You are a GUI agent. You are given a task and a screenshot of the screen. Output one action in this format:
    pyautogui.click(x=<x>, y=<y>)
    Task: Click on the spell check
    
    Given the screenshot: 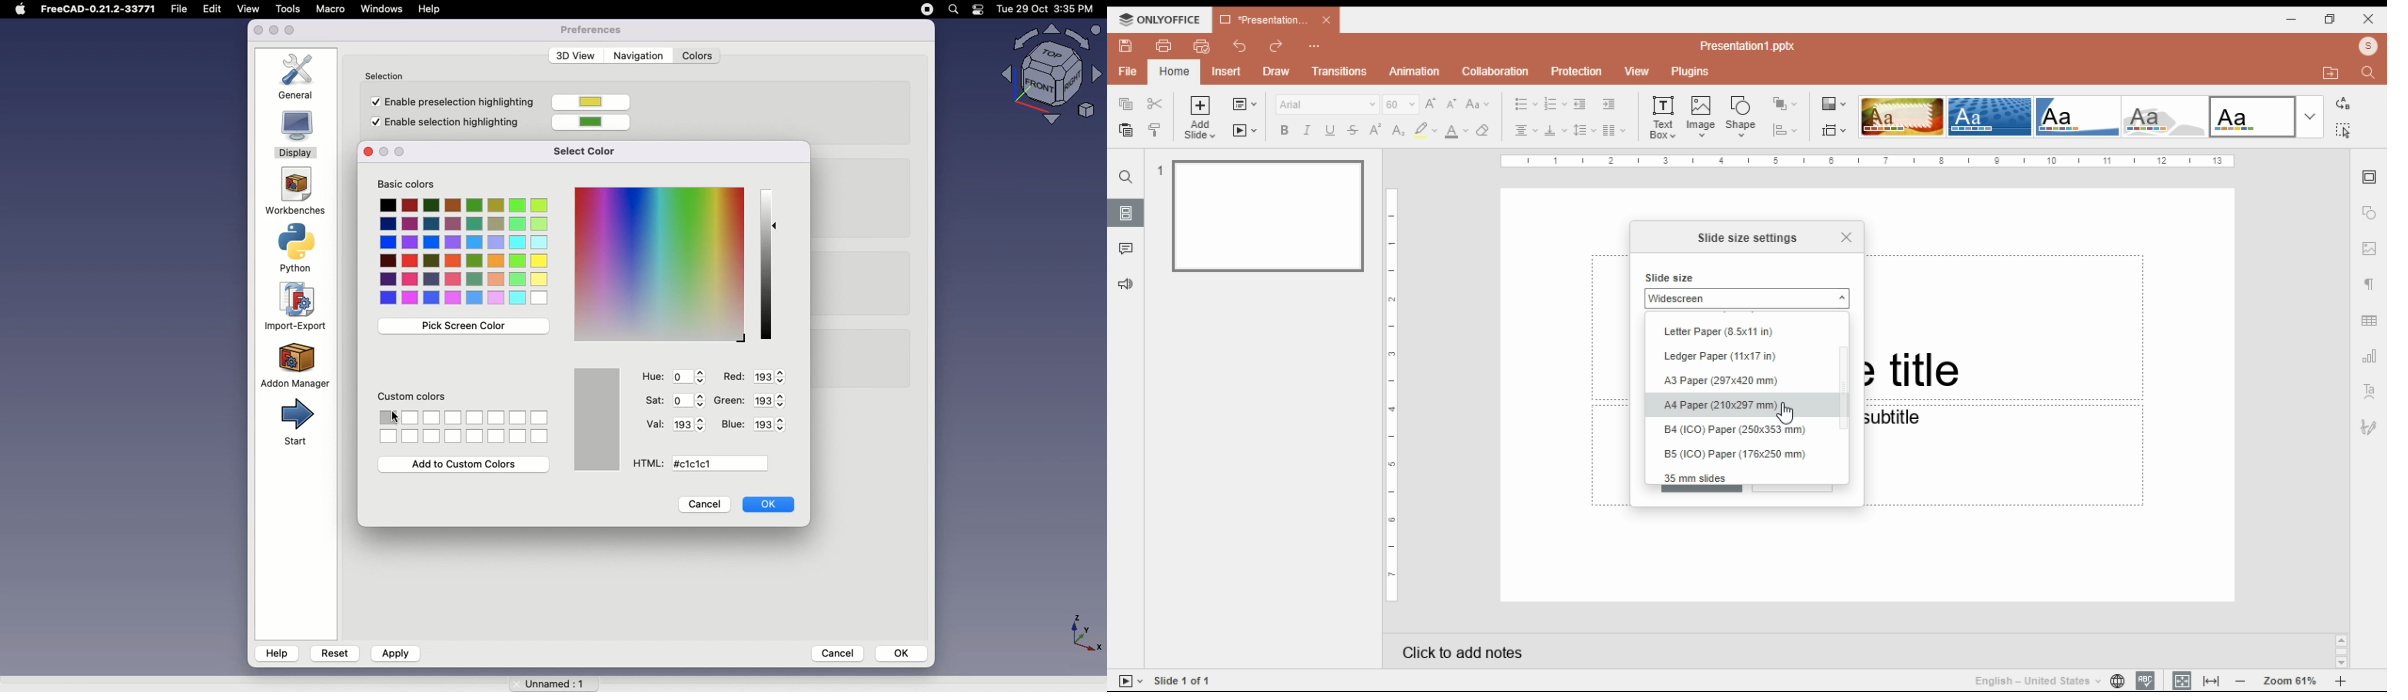 What is the action you would take?
    pyautogui.click(x=2145, y=680)
    